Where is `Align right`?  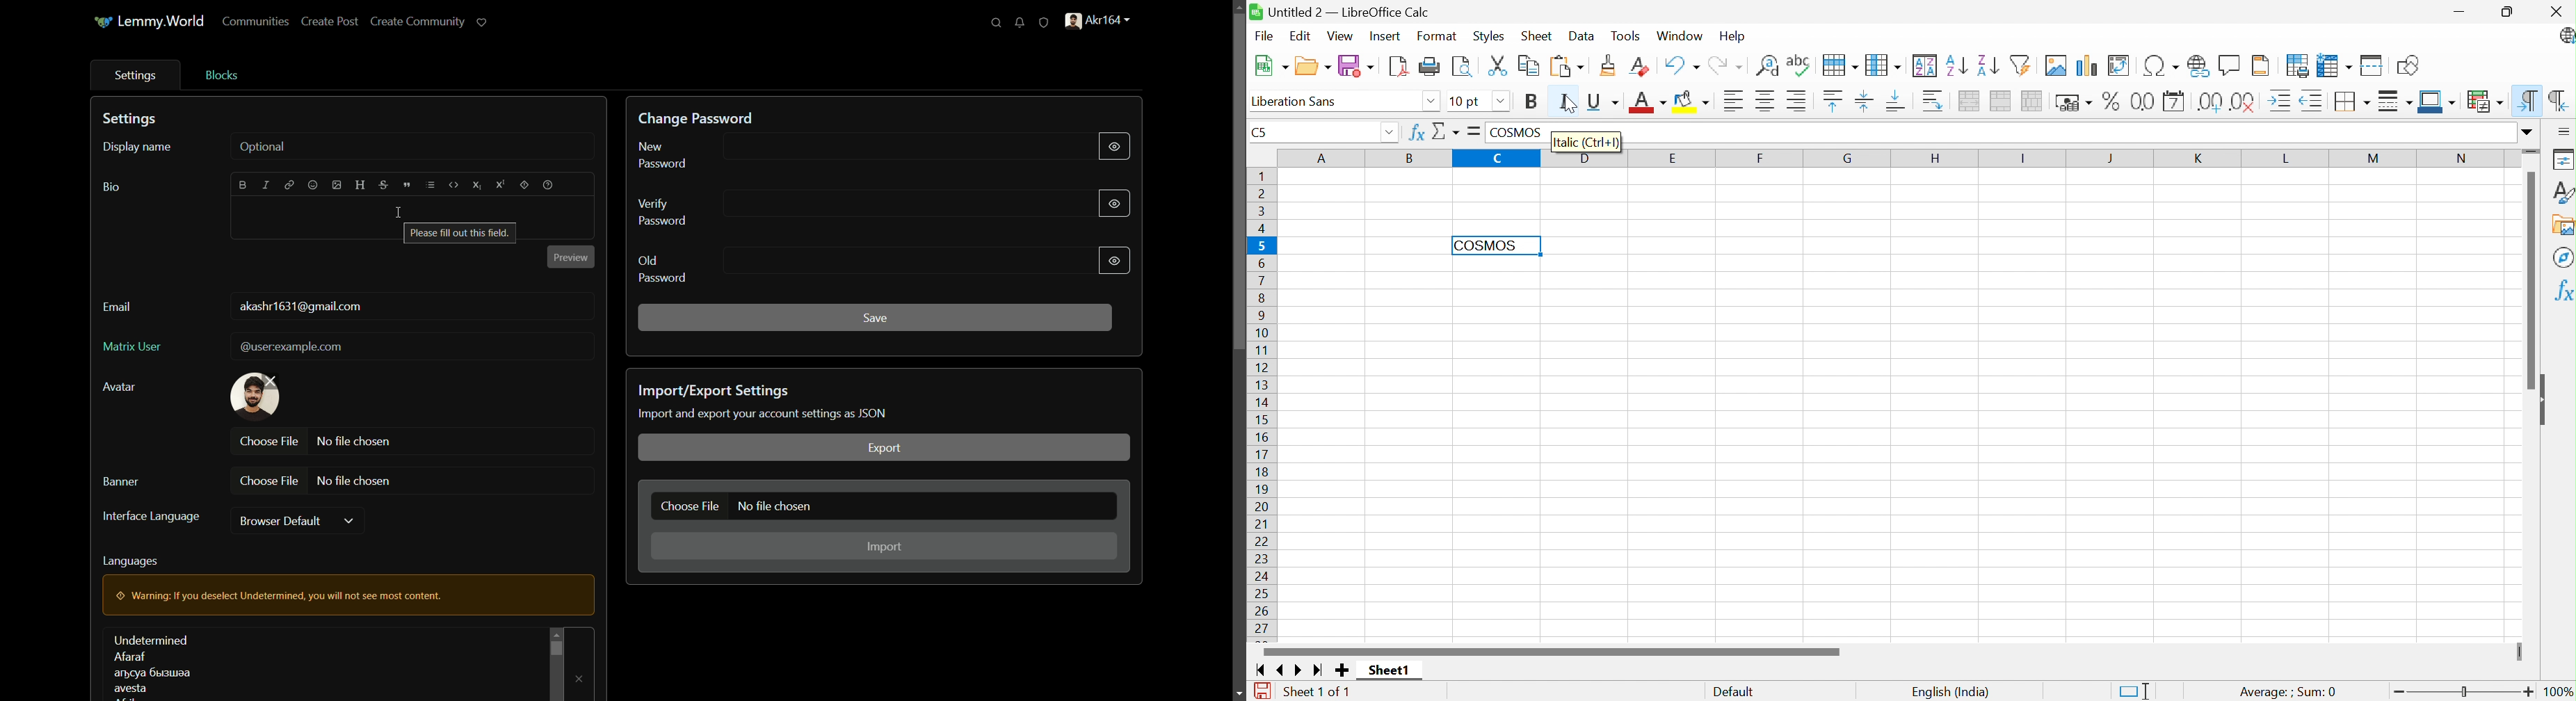
Align right is located at coordinates (1735, 100).